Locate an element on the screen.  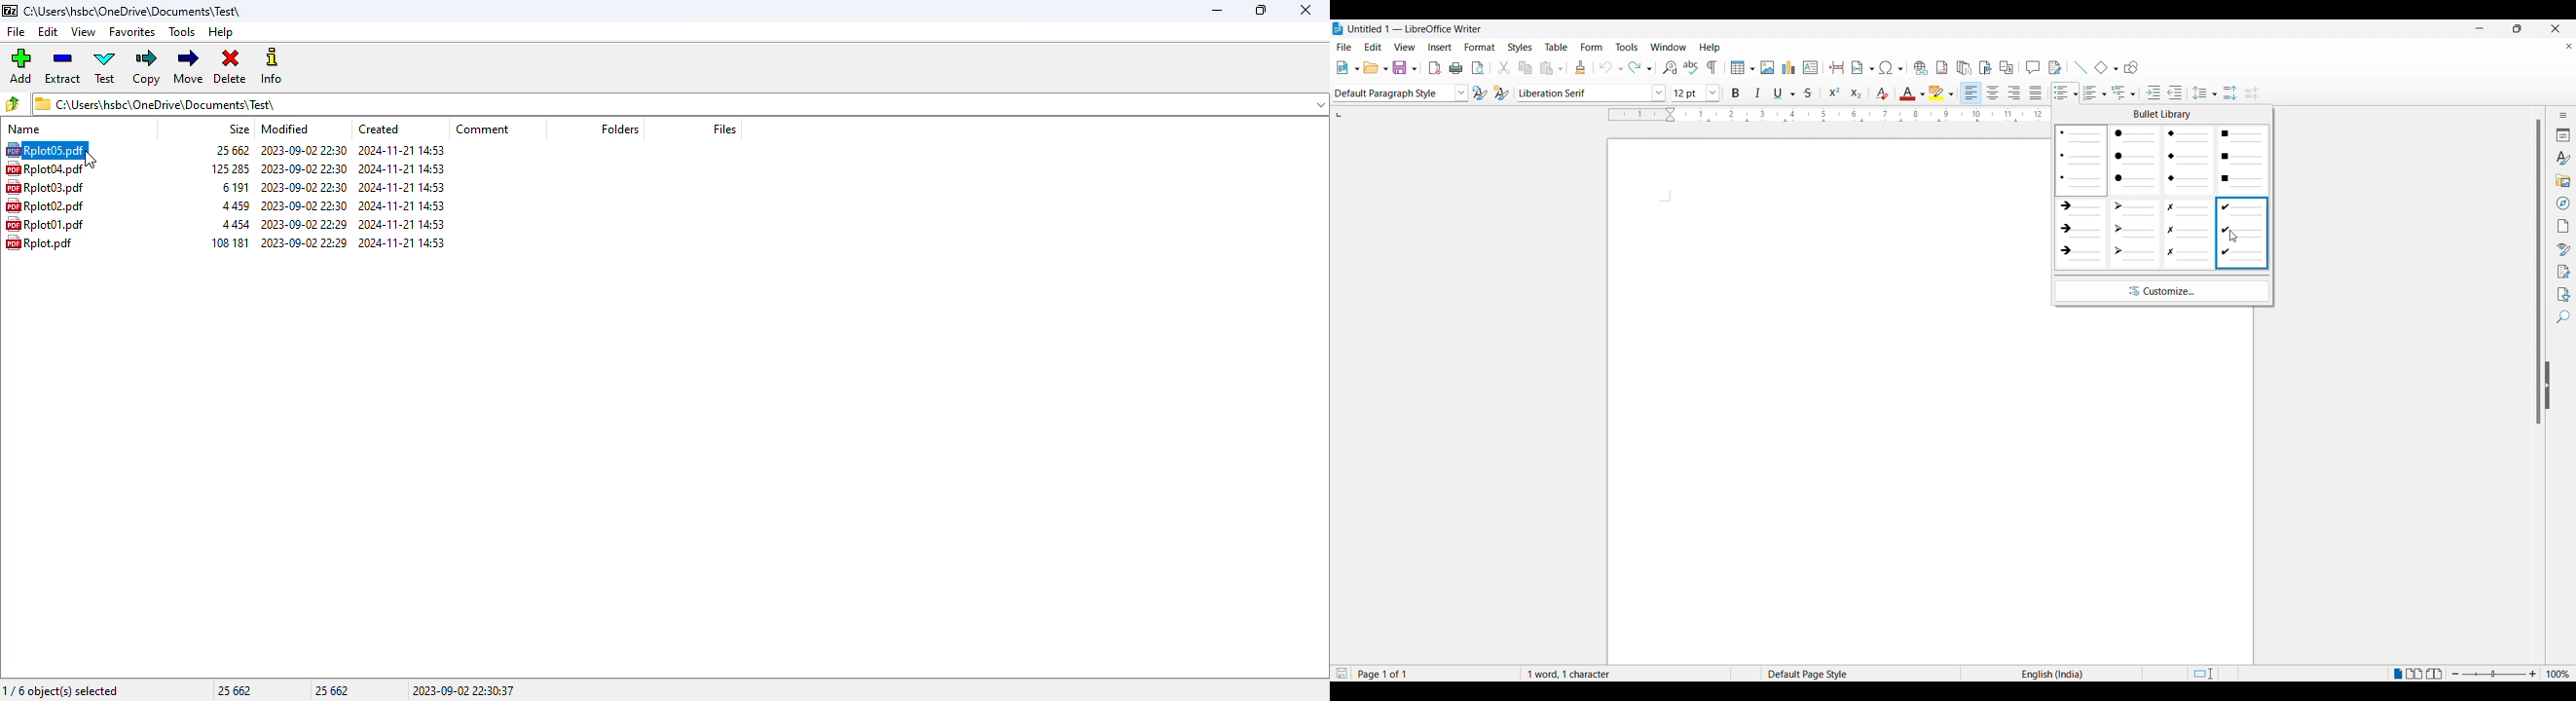
comment is located at coordinates (2033, 67).